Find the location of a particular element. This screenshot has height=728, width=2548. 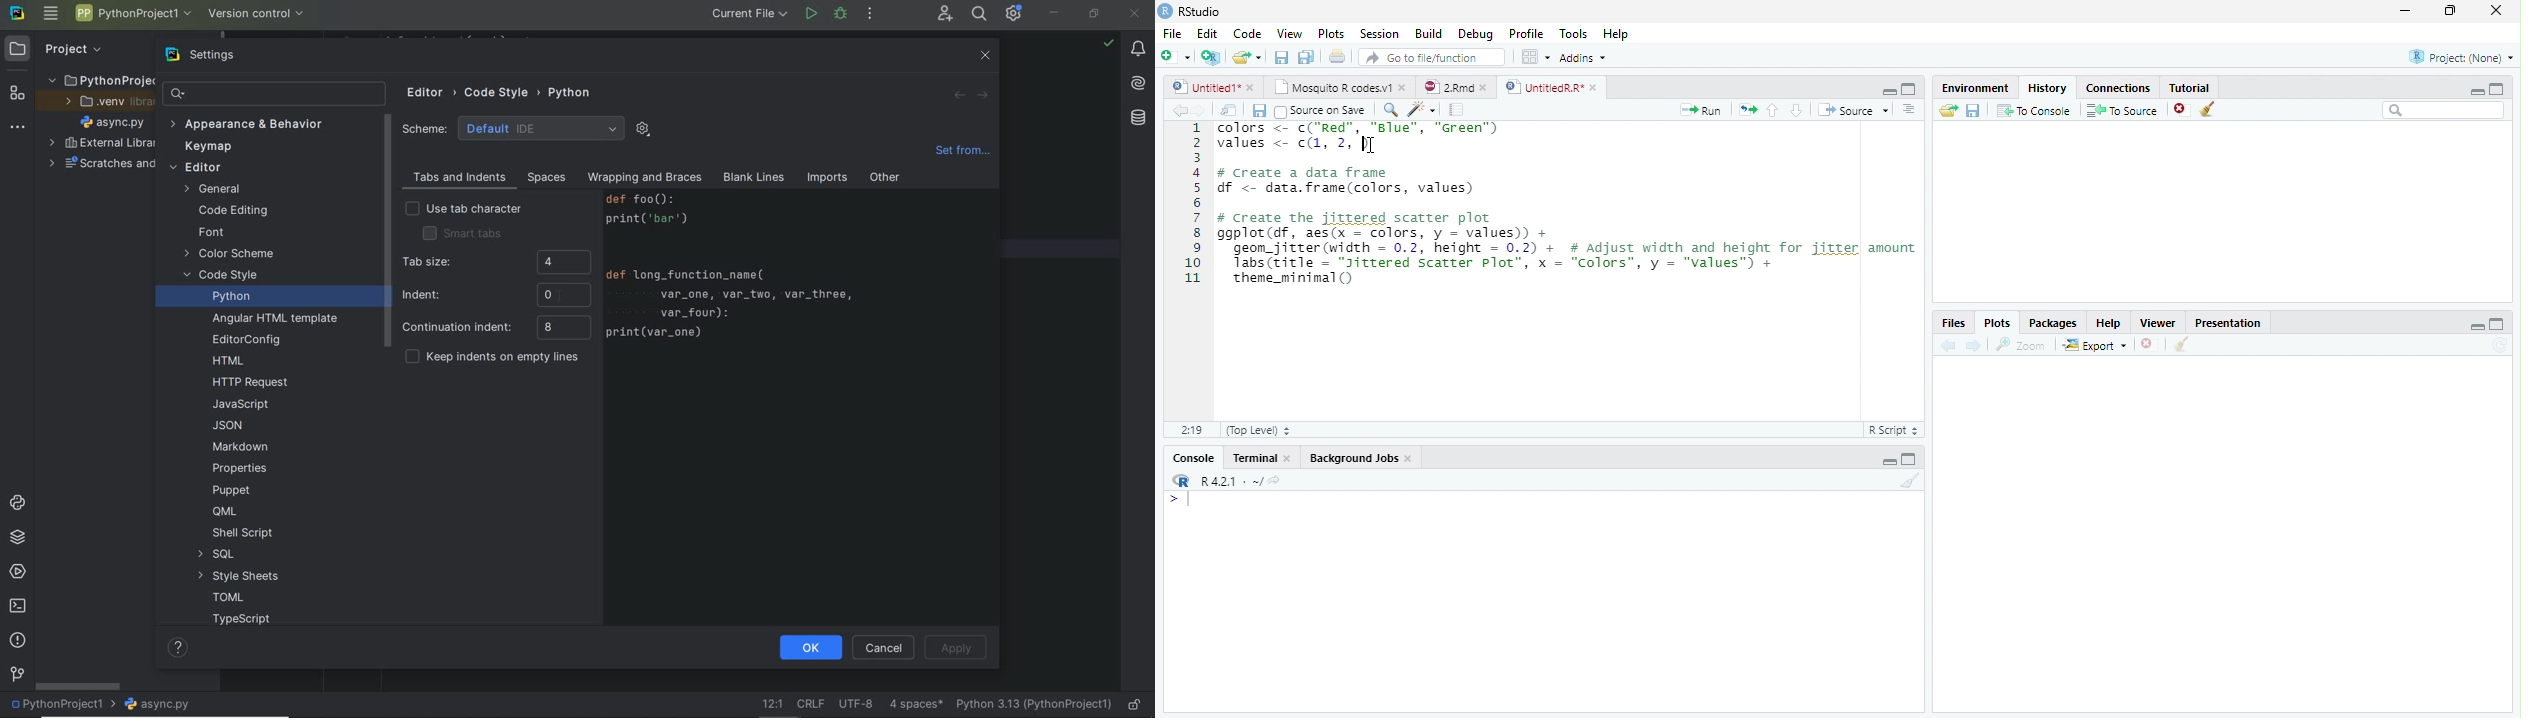

1:1 is located at coordinates (1191, 430).